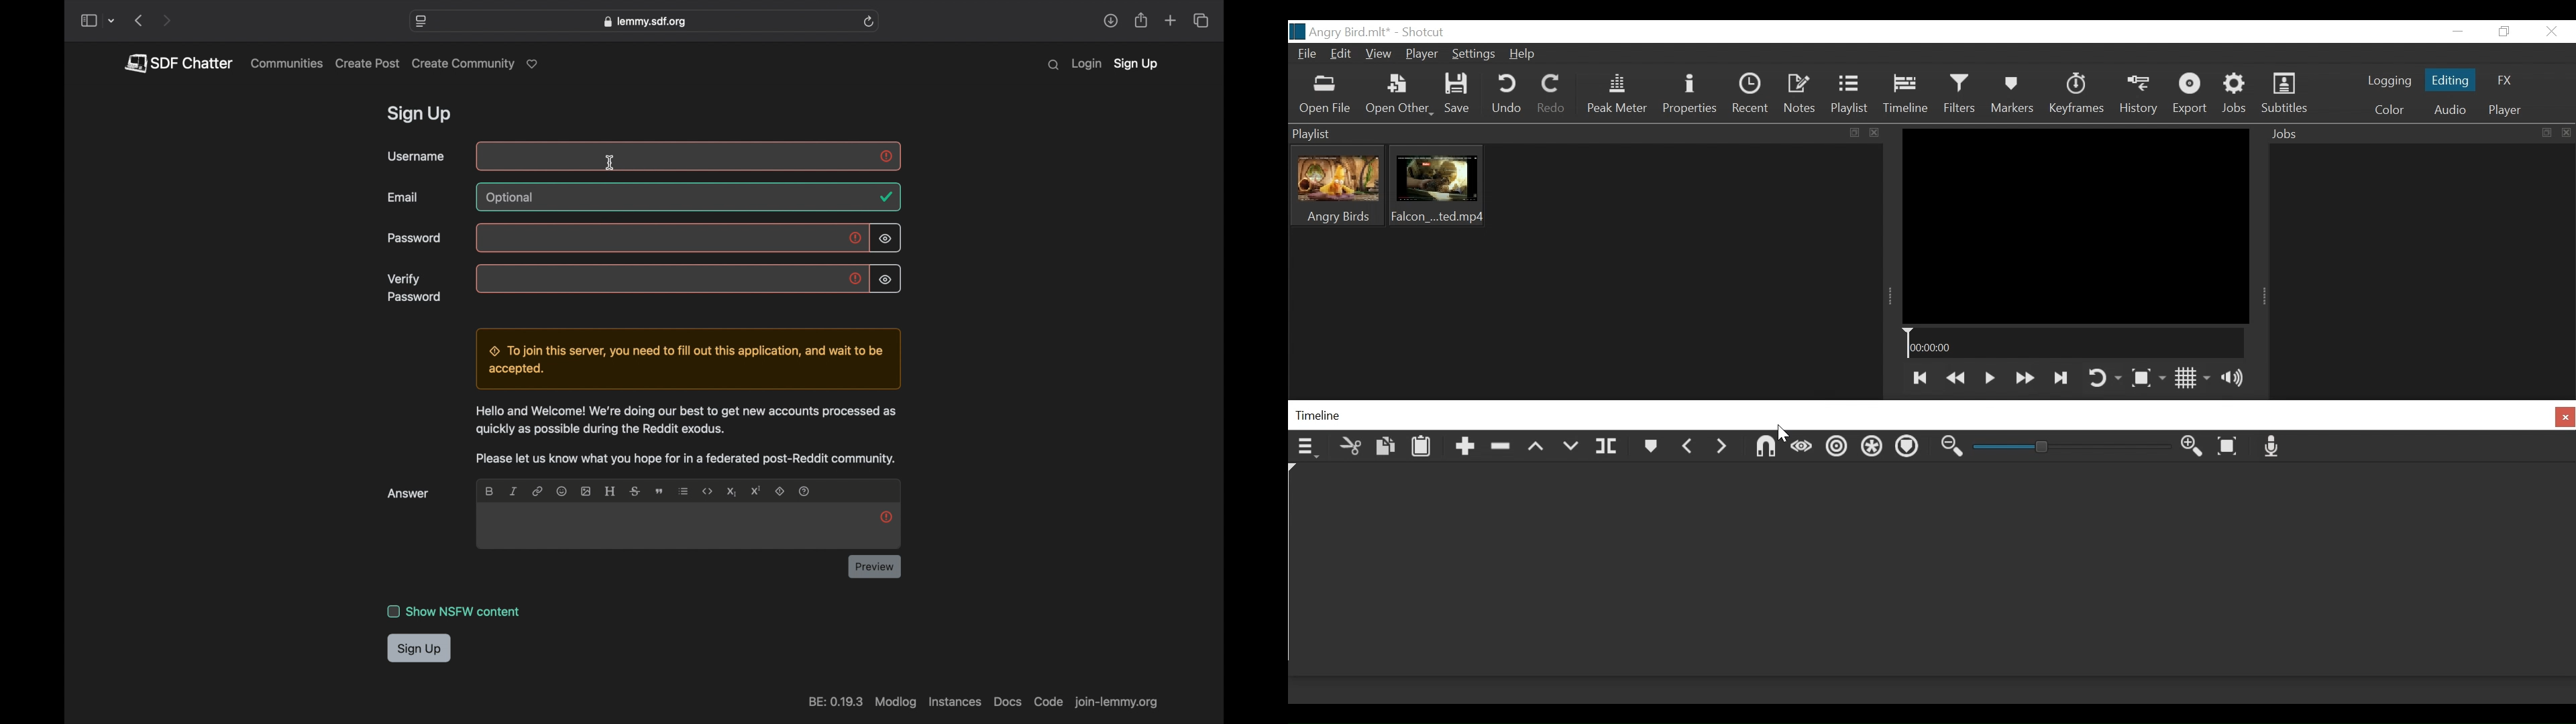 This screenshot has width=2576, height=728. Describe the element at coordinates (420, 649) in the screenshot. I see `sign up` at that location.